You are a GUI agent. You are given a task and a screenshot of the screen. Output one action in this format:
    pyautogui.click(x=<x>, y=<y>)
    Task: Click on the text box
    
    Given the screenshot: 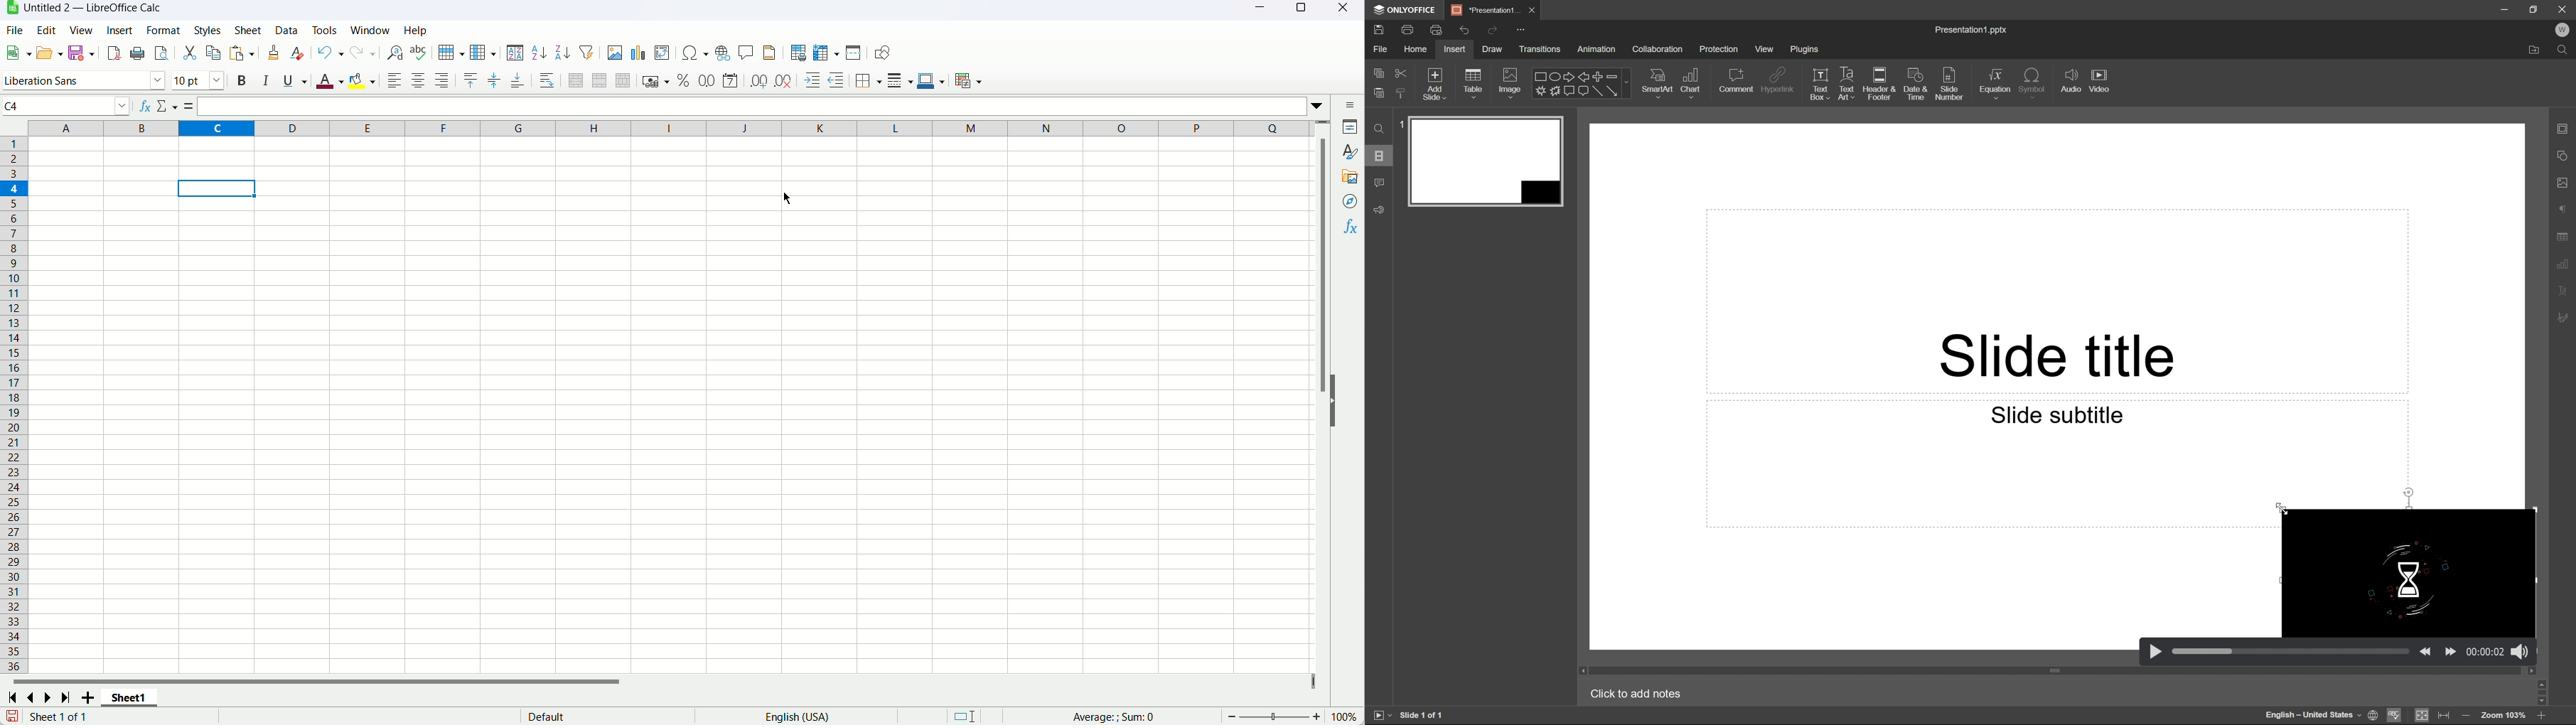 What is the action you would take?
    pyautogui.click(x=1821, y=83)
    